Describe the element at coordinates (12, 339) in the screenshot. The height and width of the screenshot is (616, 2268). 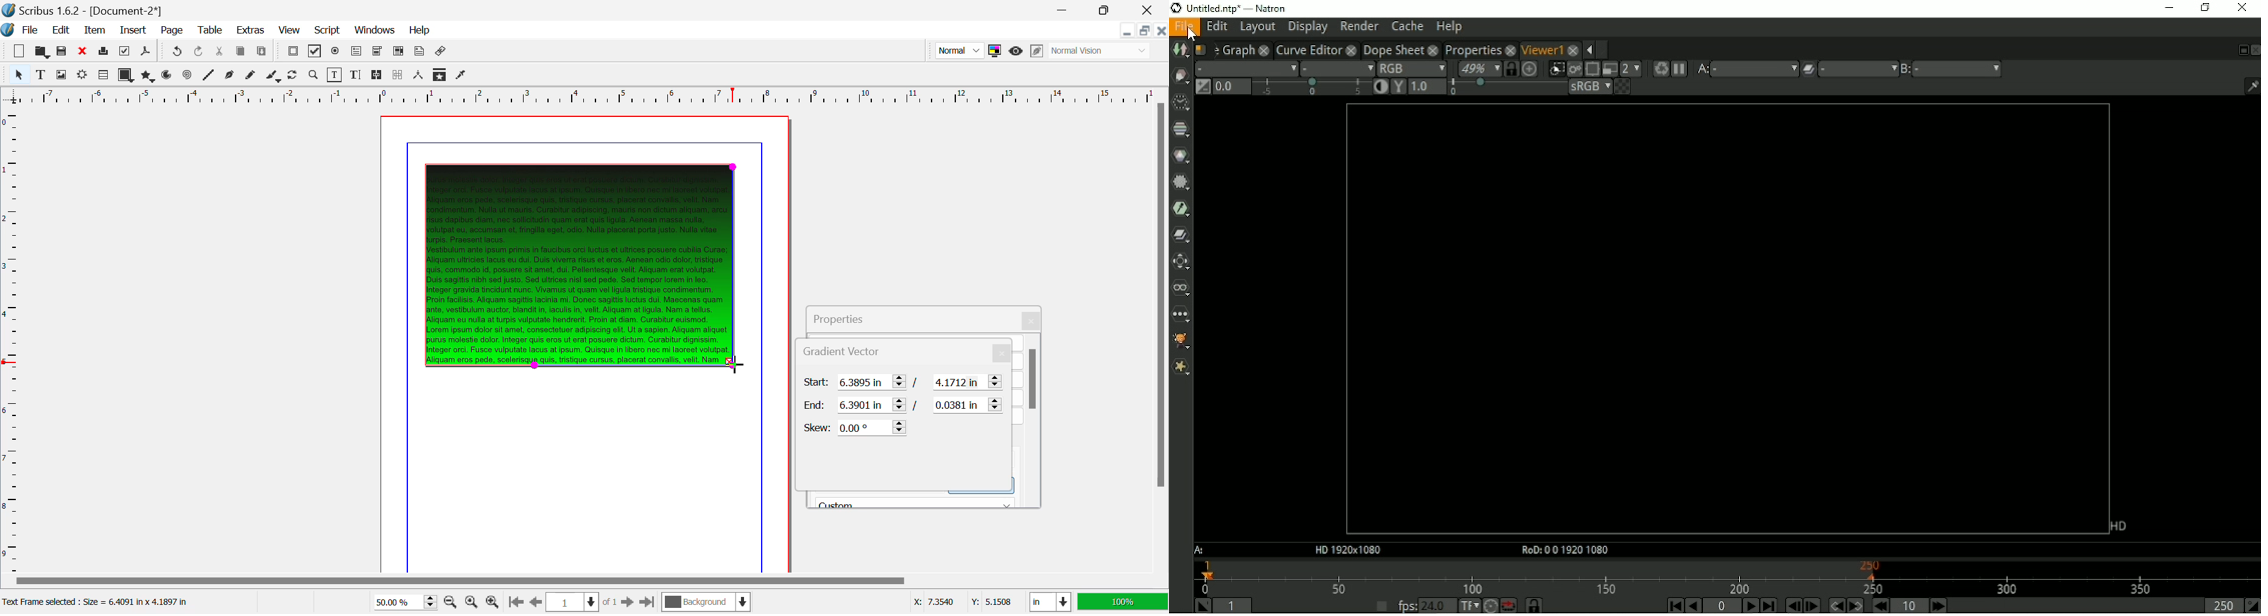
I see `Horizontal Page Margins` at that location.